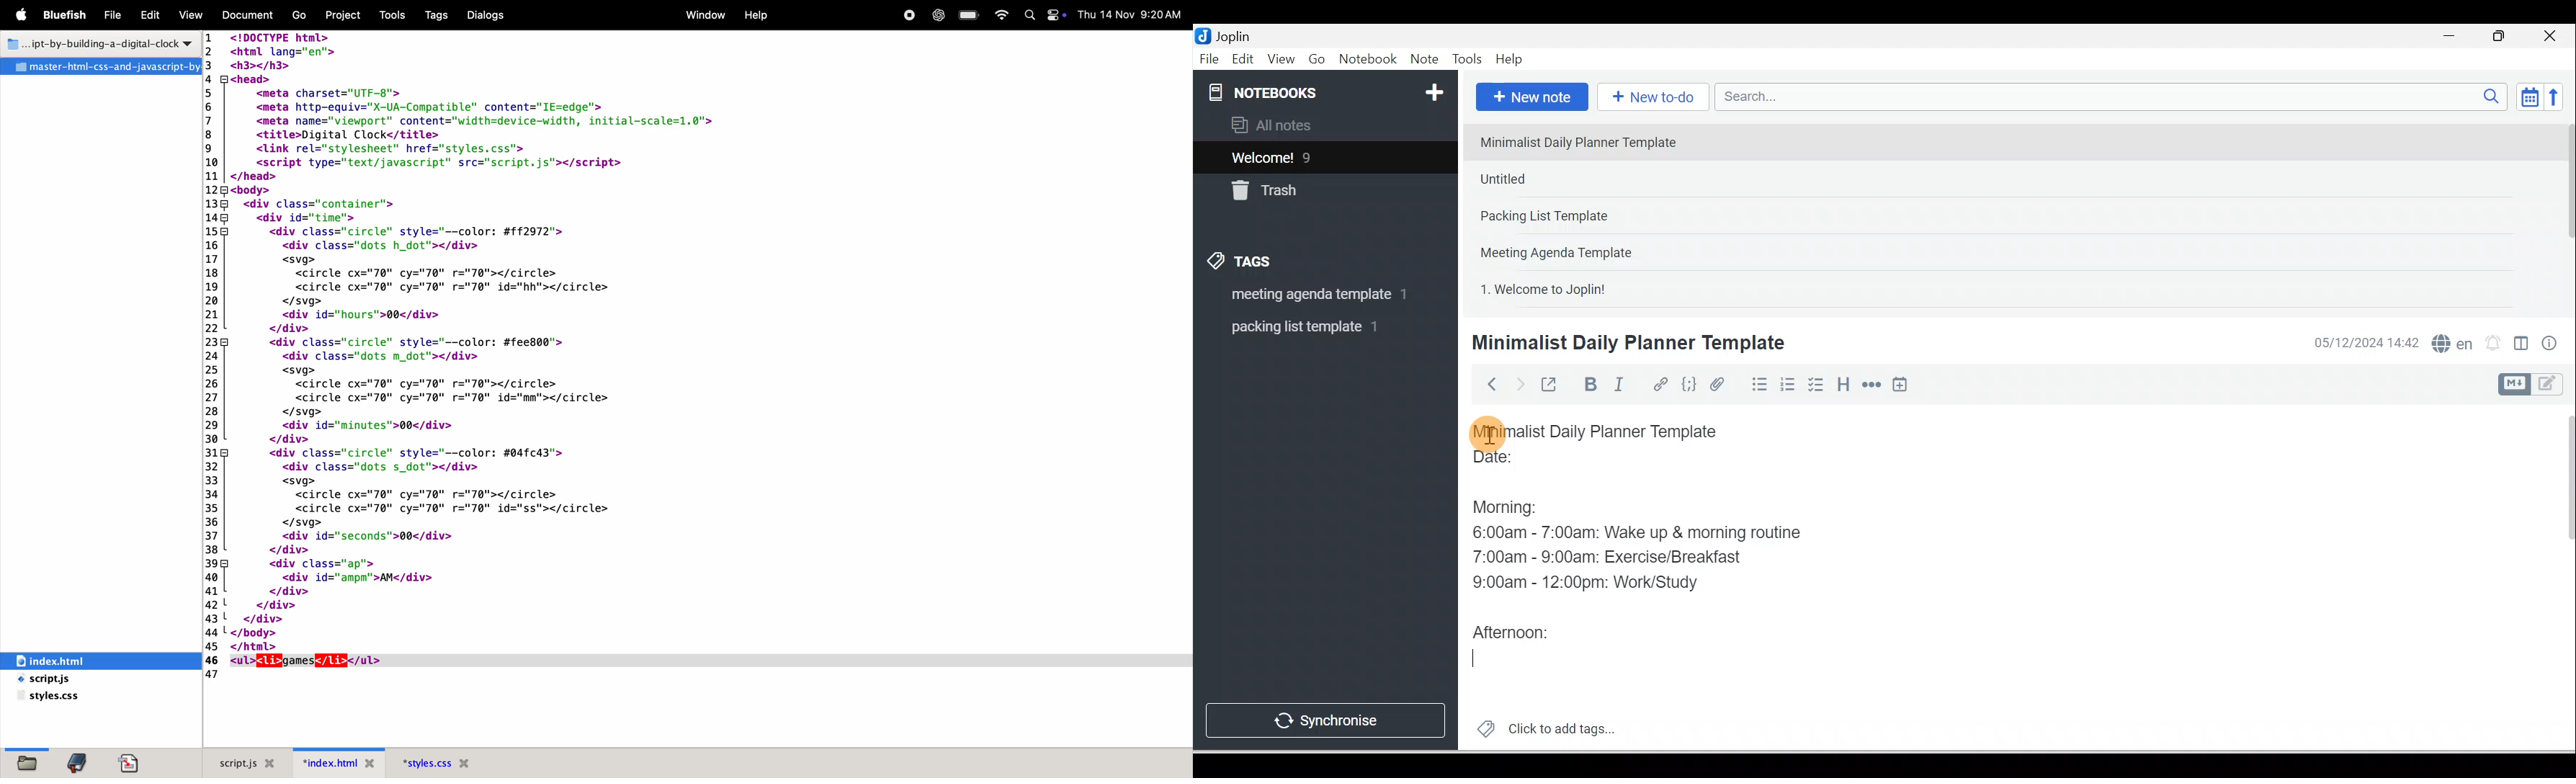 The image size is (2576, 784). What do you see at coordinates (1788, 384) in the screenshot?
I see `Numbered list` at bounding box center [1788, 384].